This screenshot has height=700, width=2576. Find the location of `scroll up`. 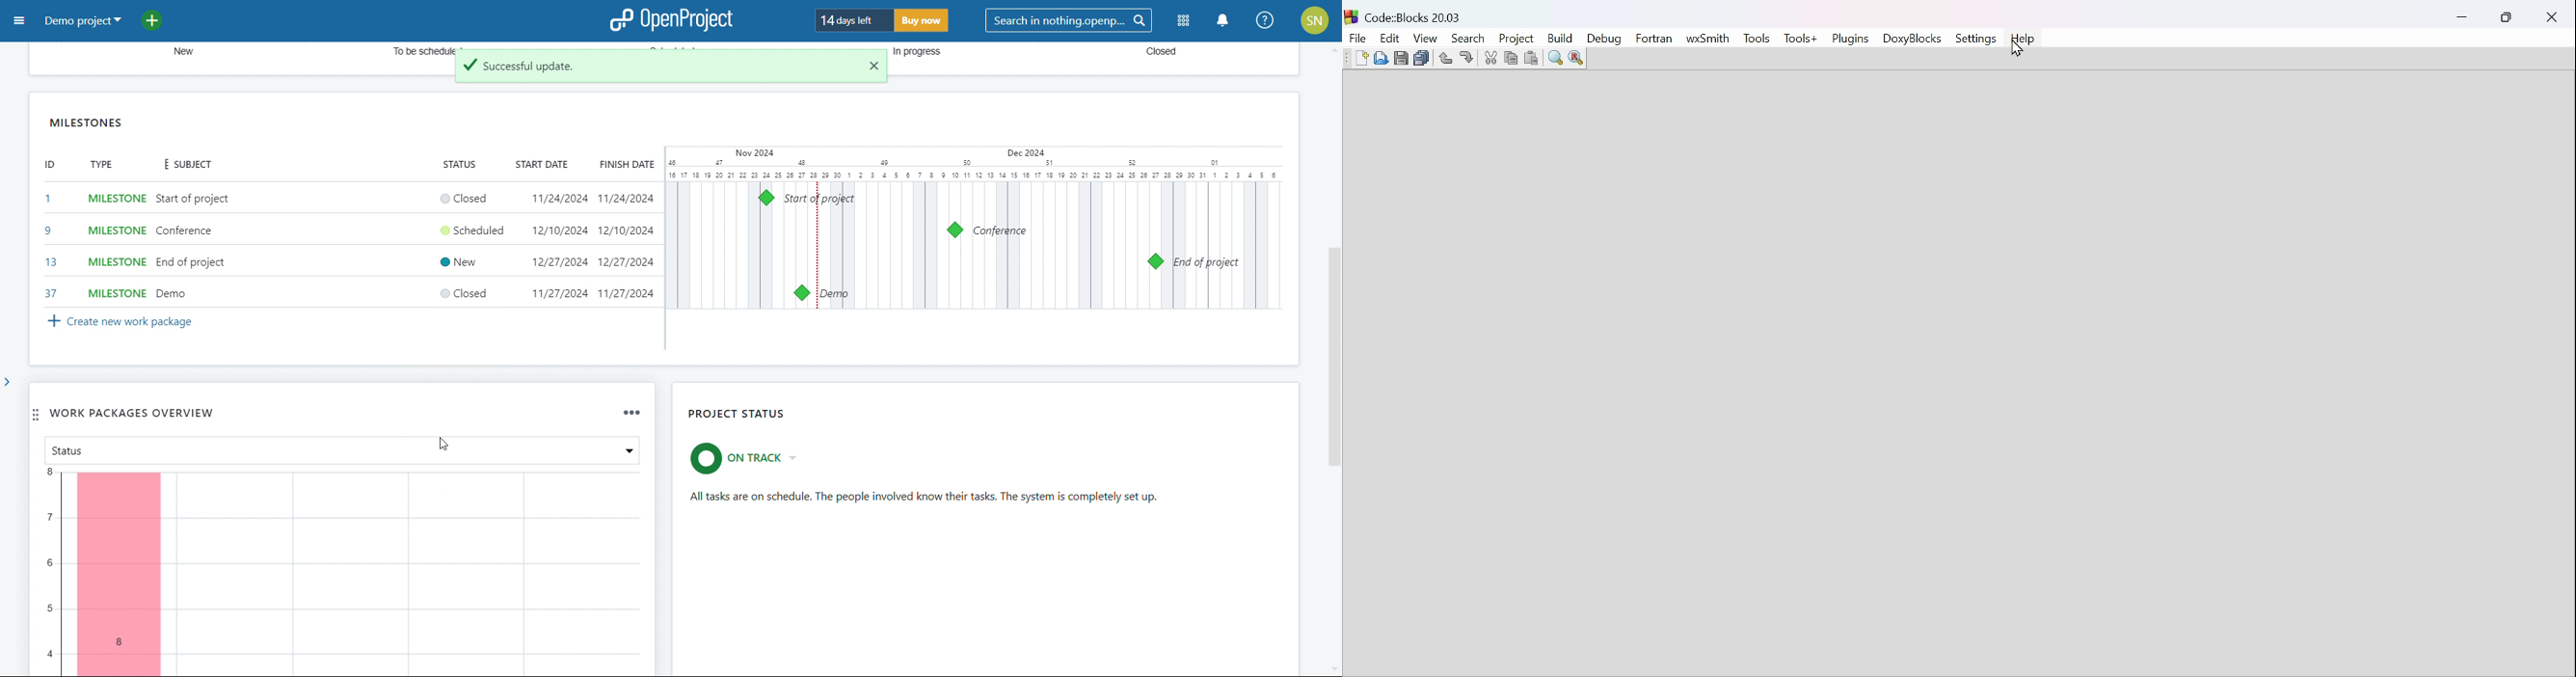

scroll up is located at coordinates (1334, 48).